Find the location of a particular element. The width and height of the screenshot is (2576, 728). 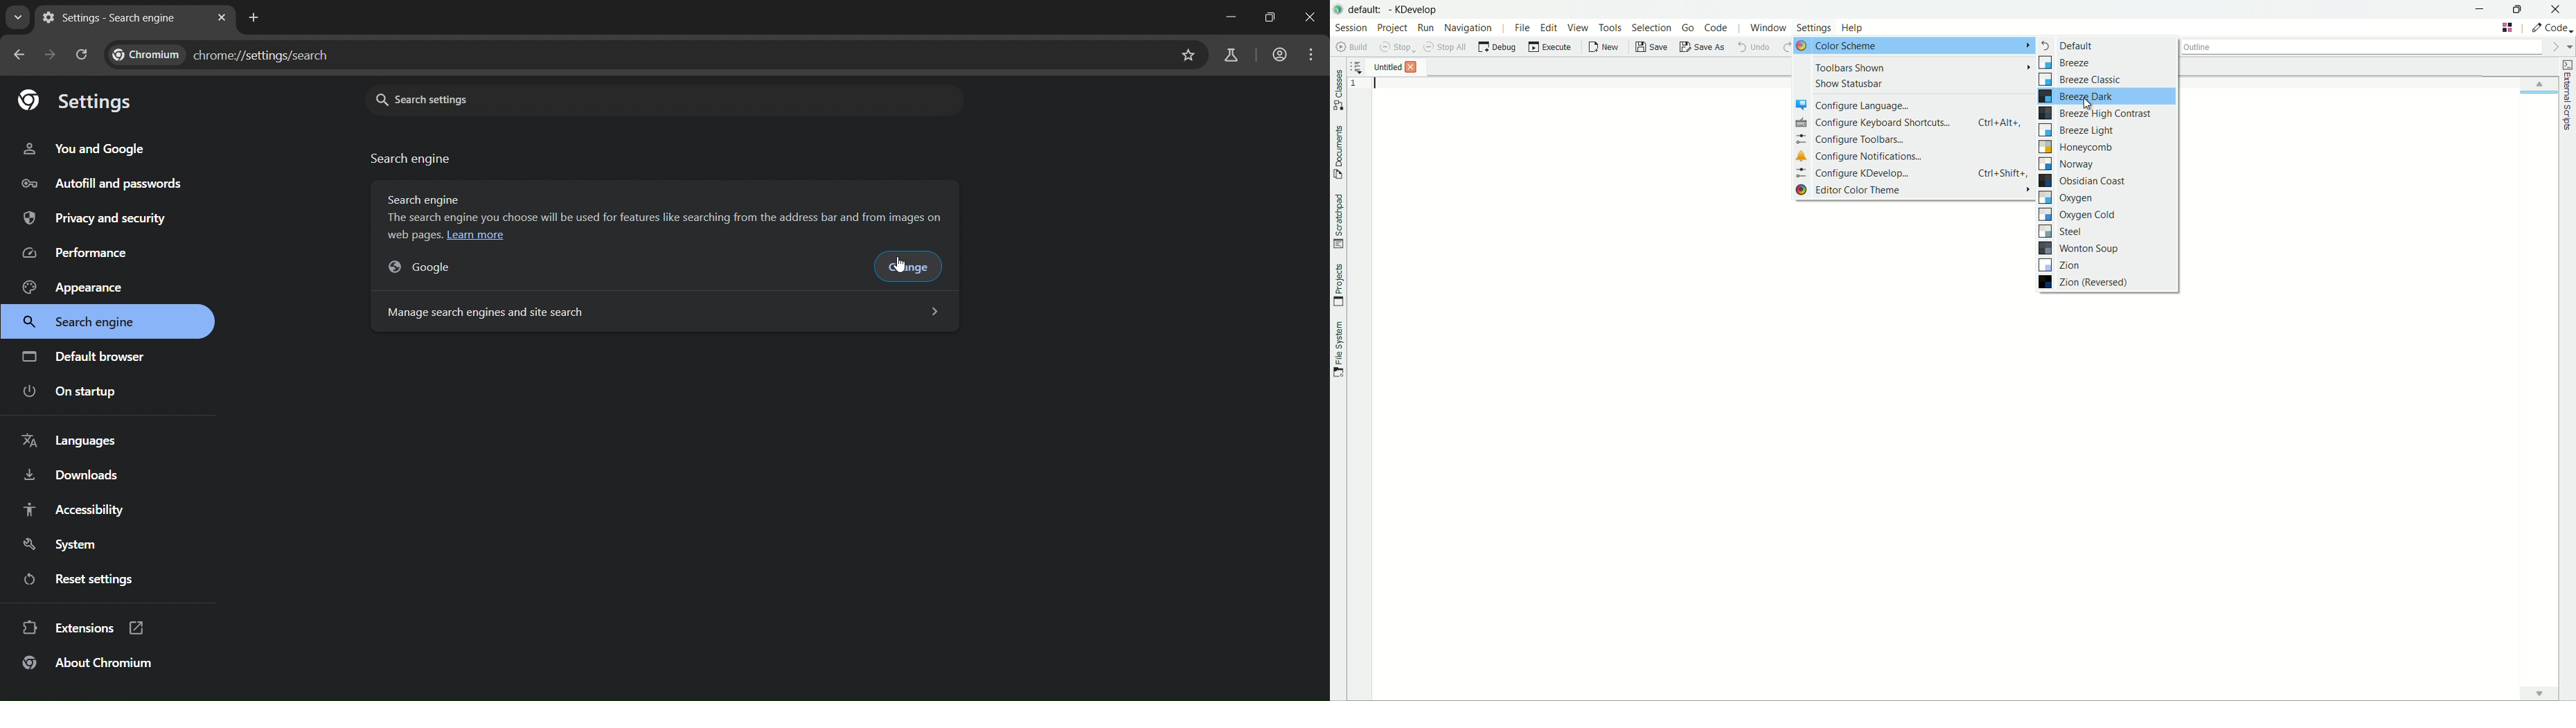

settings - search engine is located at coordinates (113, 18).